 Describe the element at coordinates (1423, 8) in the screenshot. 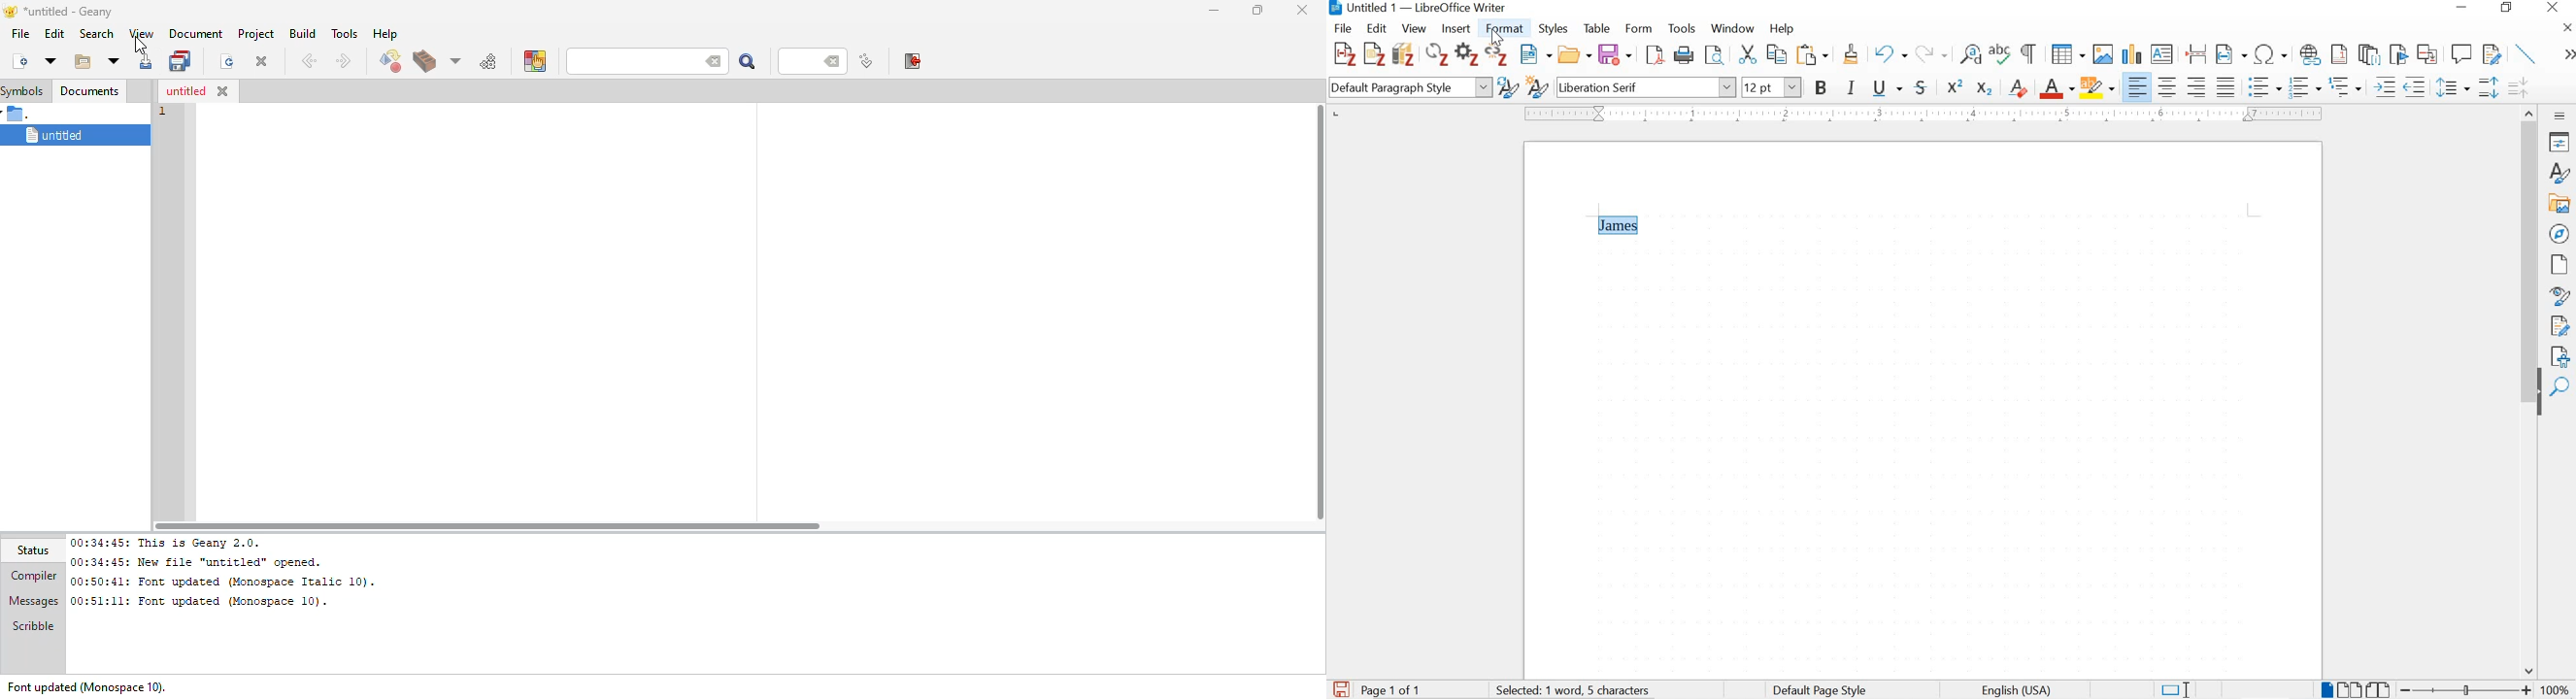

I see `Untitled 1 — LibreOffice Writer` at that location.